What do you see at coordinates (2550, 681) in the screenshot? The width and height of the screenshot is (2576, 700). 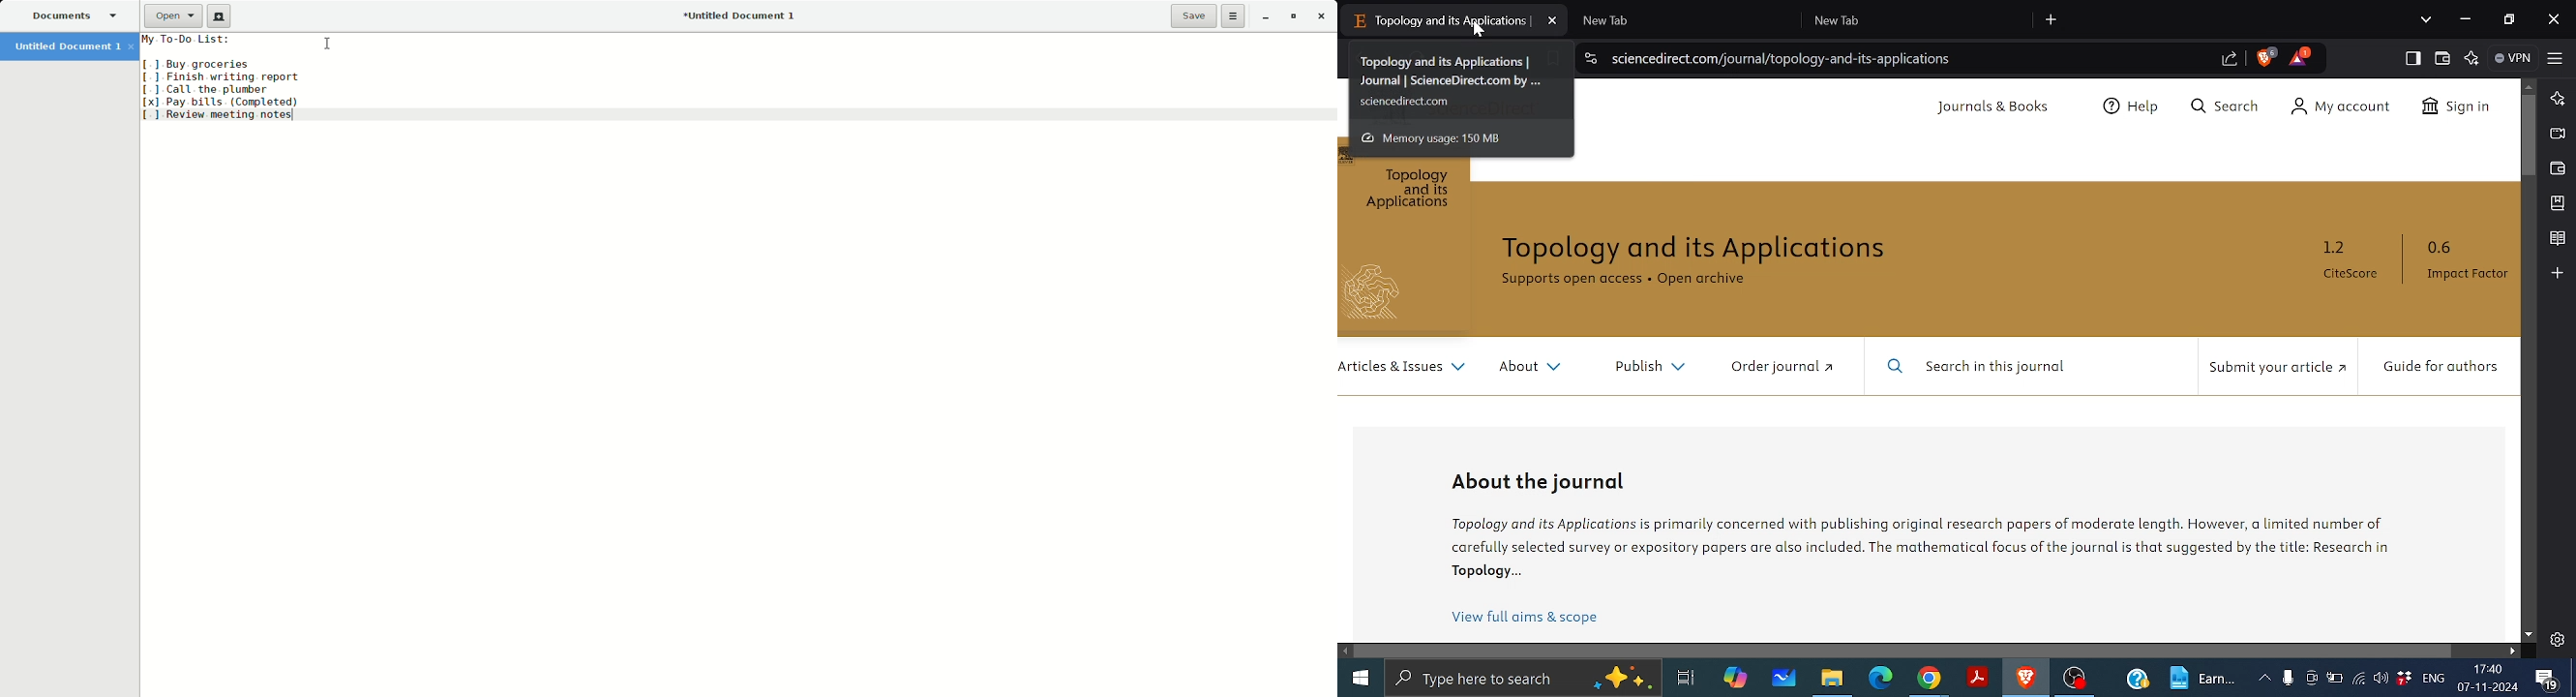 I see `Masseges` at bounding box center [2550, 681].